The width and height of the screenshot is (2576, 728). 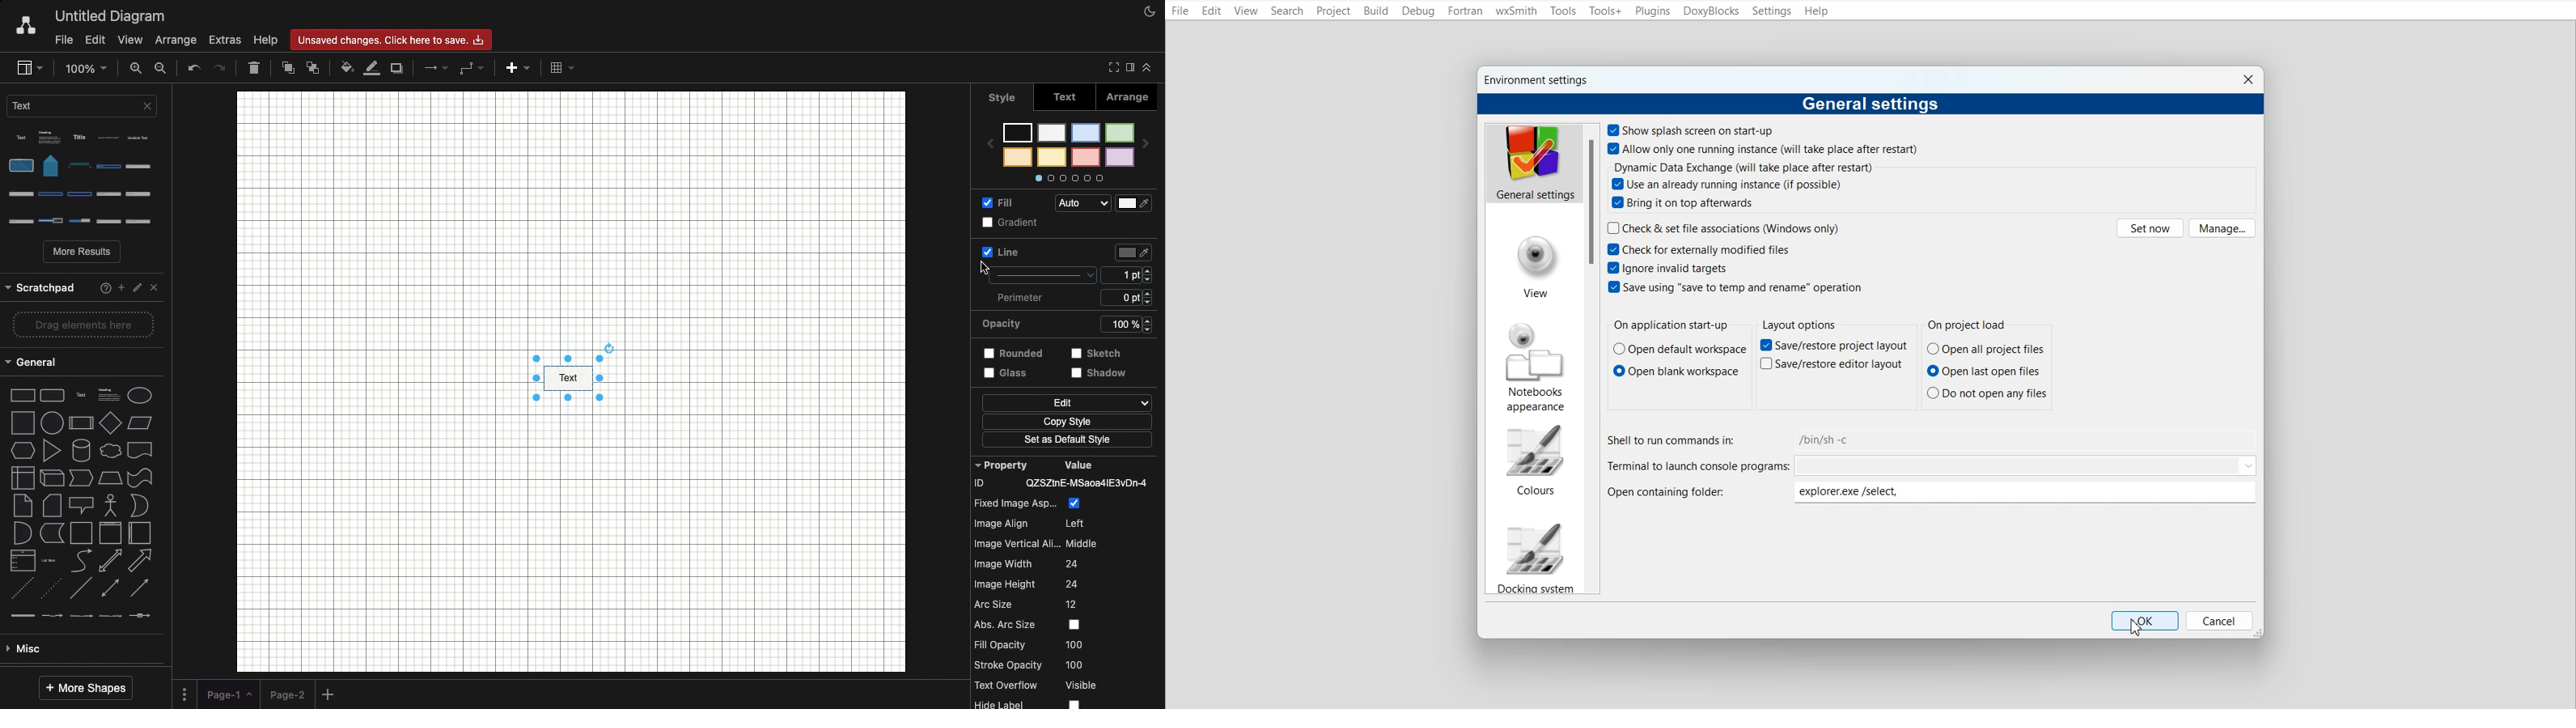 What do you see at coordinates (85, 689) in the screenshot?
I see `More shapes` at bounding box center [85, 689].